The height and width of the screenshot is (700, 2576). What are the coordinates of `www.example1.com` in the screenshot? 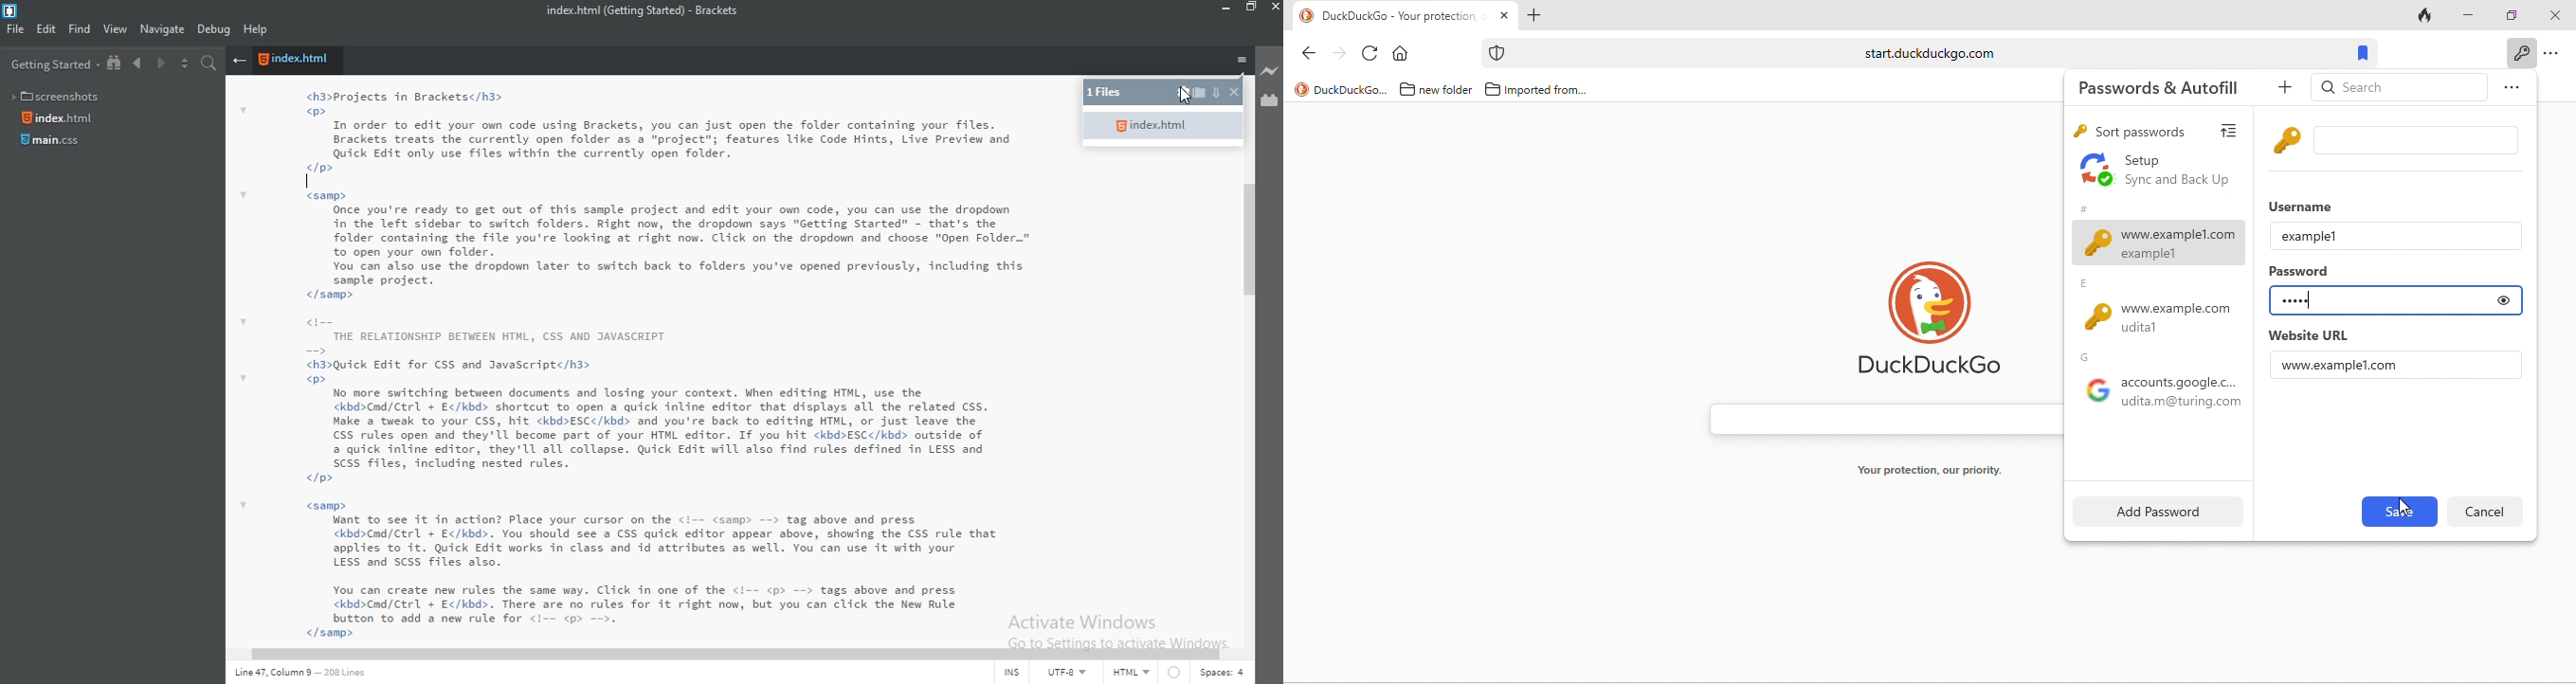 It's located at (2342, 365).